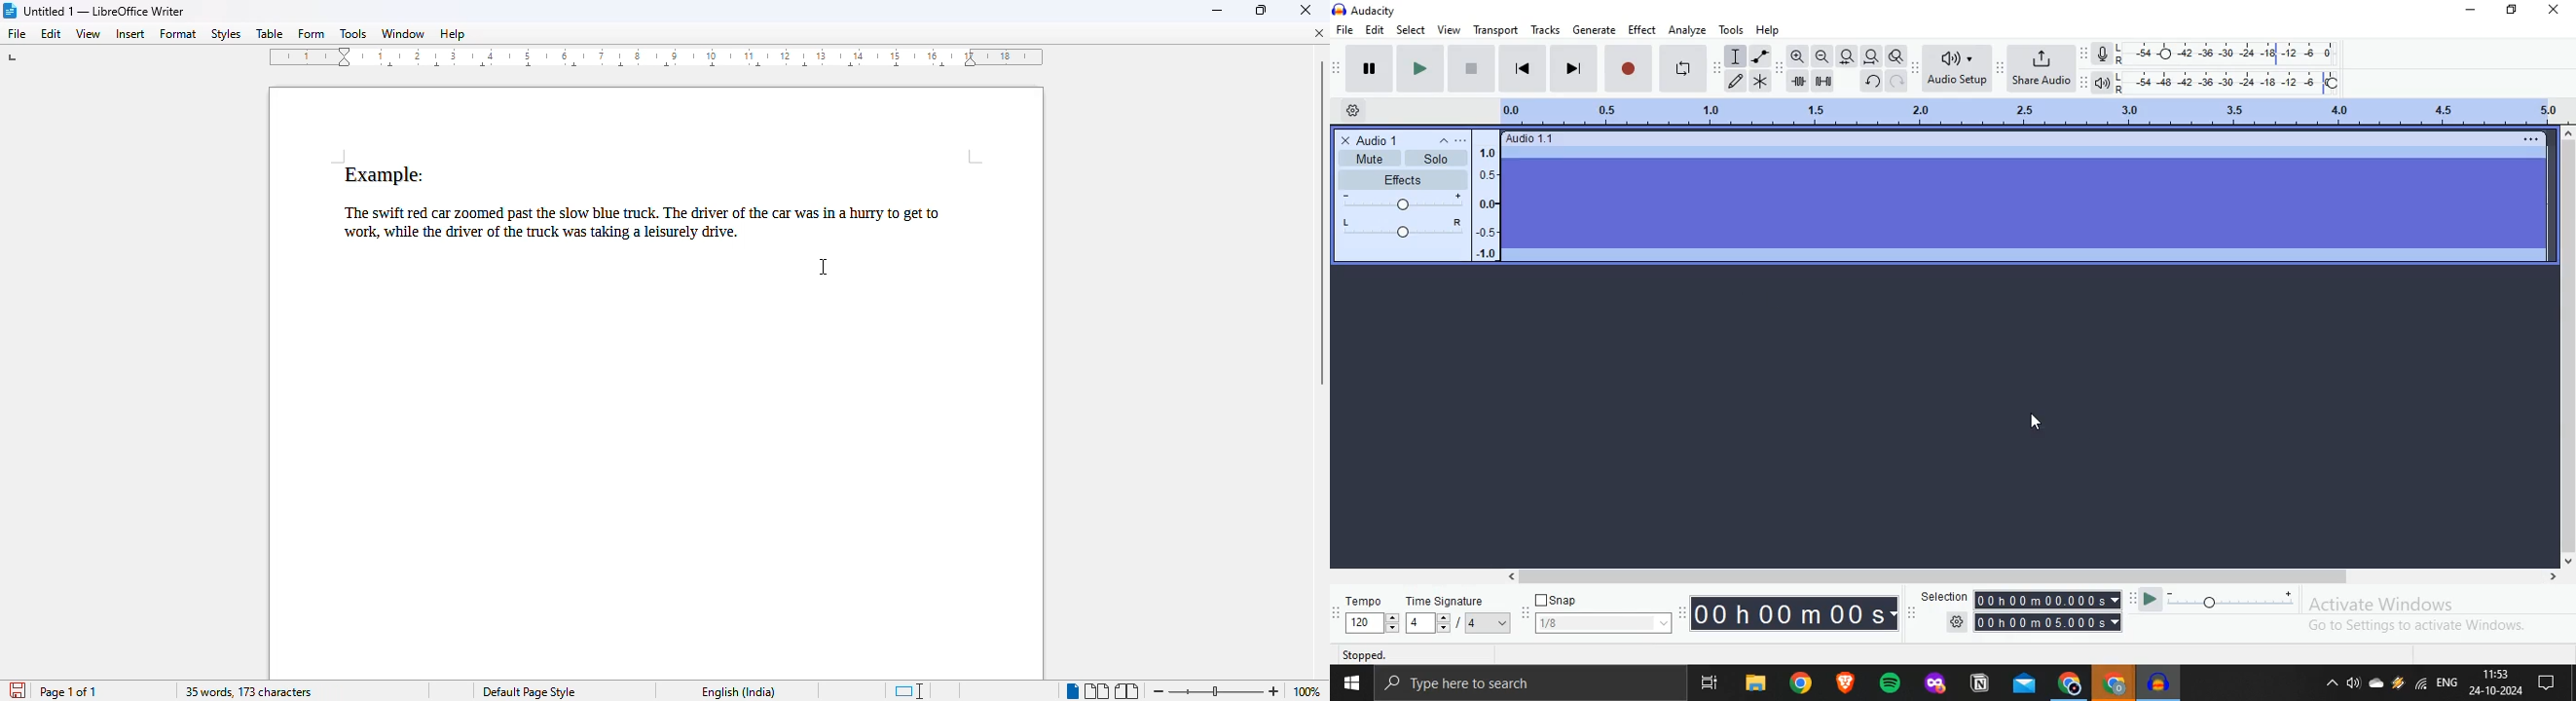  Describe the element at coordinates (1828, 83) in the screenshot. I see `Multi time shift` at that location.